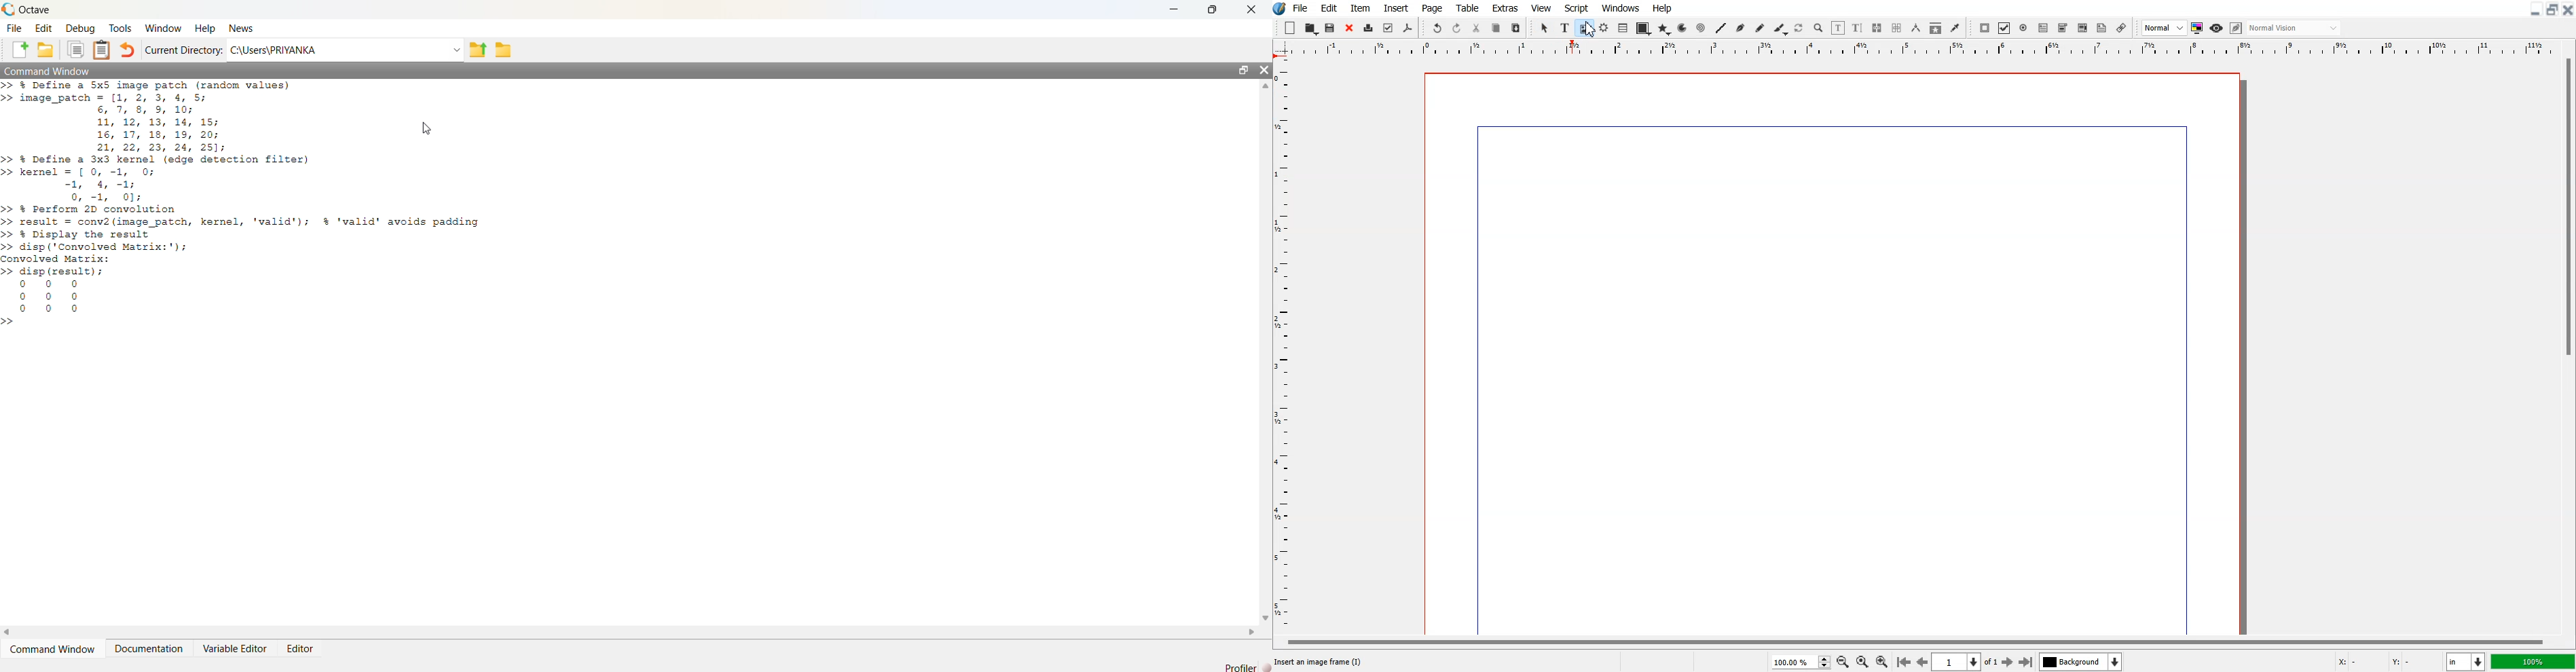  What do you see at coordinates (1584, 28) in the screenshot?
I see `Image Frame` at bounding box center [1584, 28].